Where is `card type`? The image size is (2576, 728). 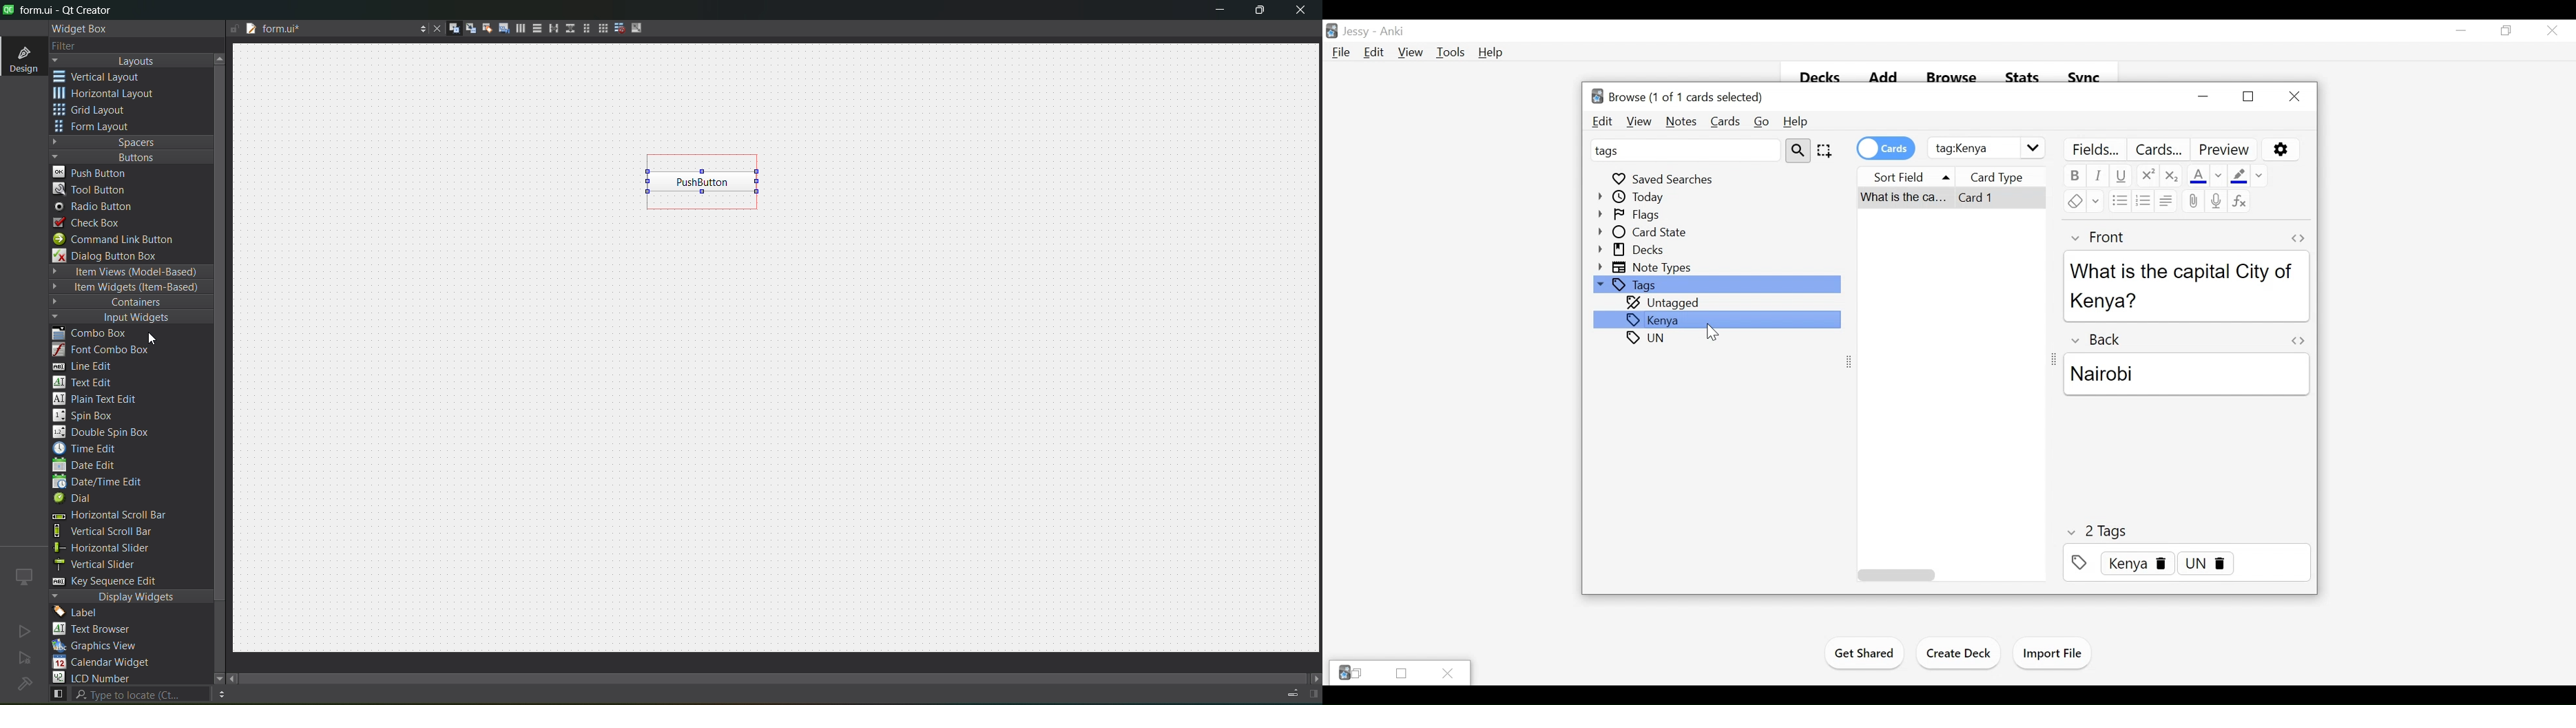 card type is located at coordinates (2009, 176).